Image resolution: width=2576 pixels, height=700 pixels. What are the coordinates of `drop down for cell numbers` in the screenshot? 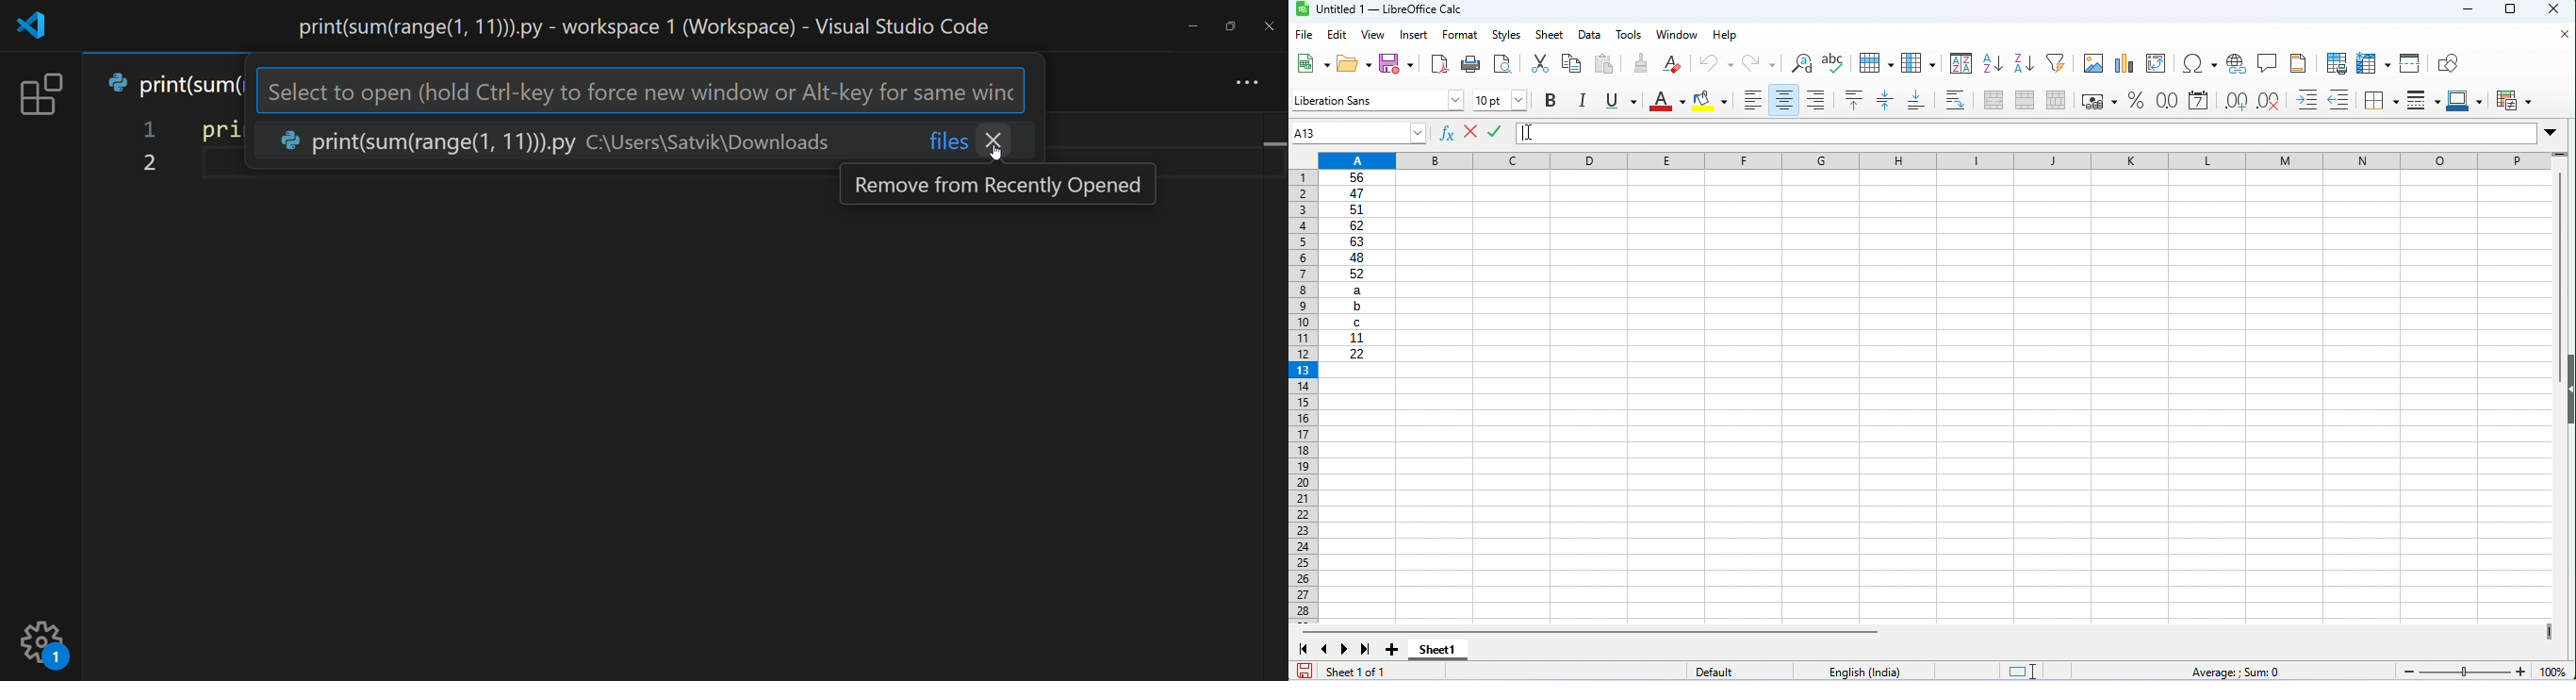 It's located at (1418, 133).